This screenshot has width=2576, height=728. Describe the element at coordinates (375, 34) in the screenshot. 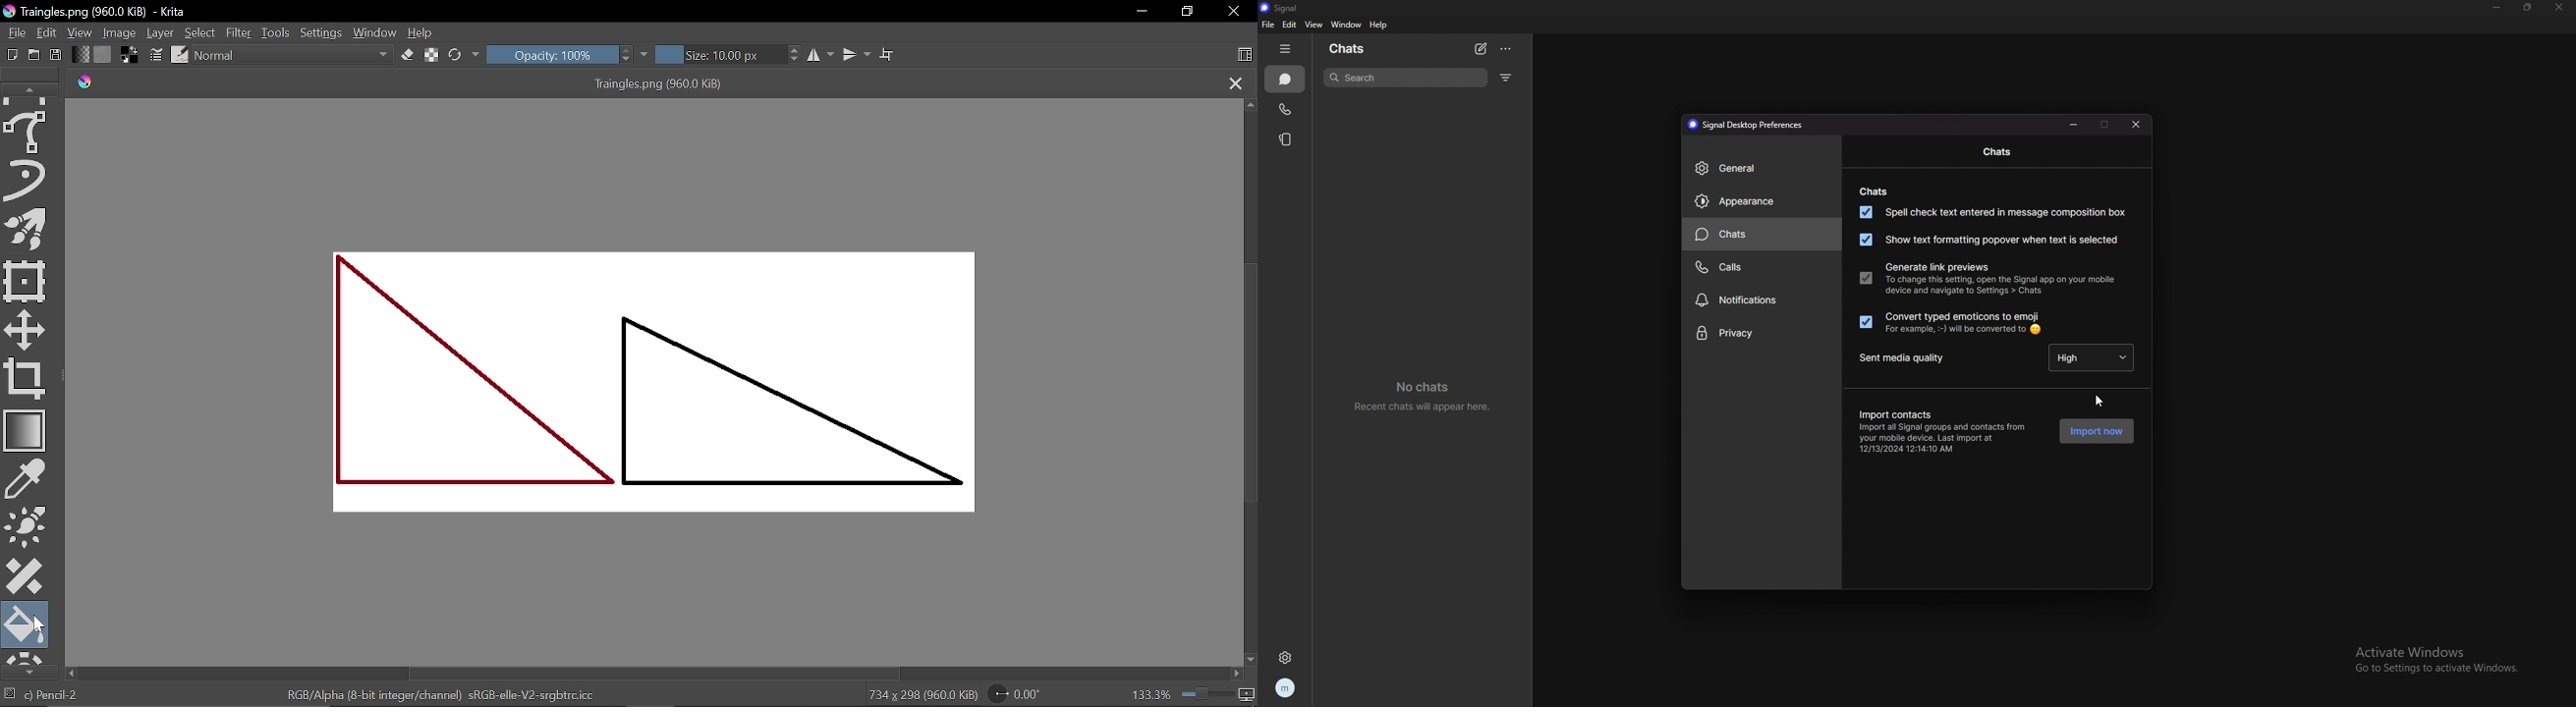

I see `Window` at that location.